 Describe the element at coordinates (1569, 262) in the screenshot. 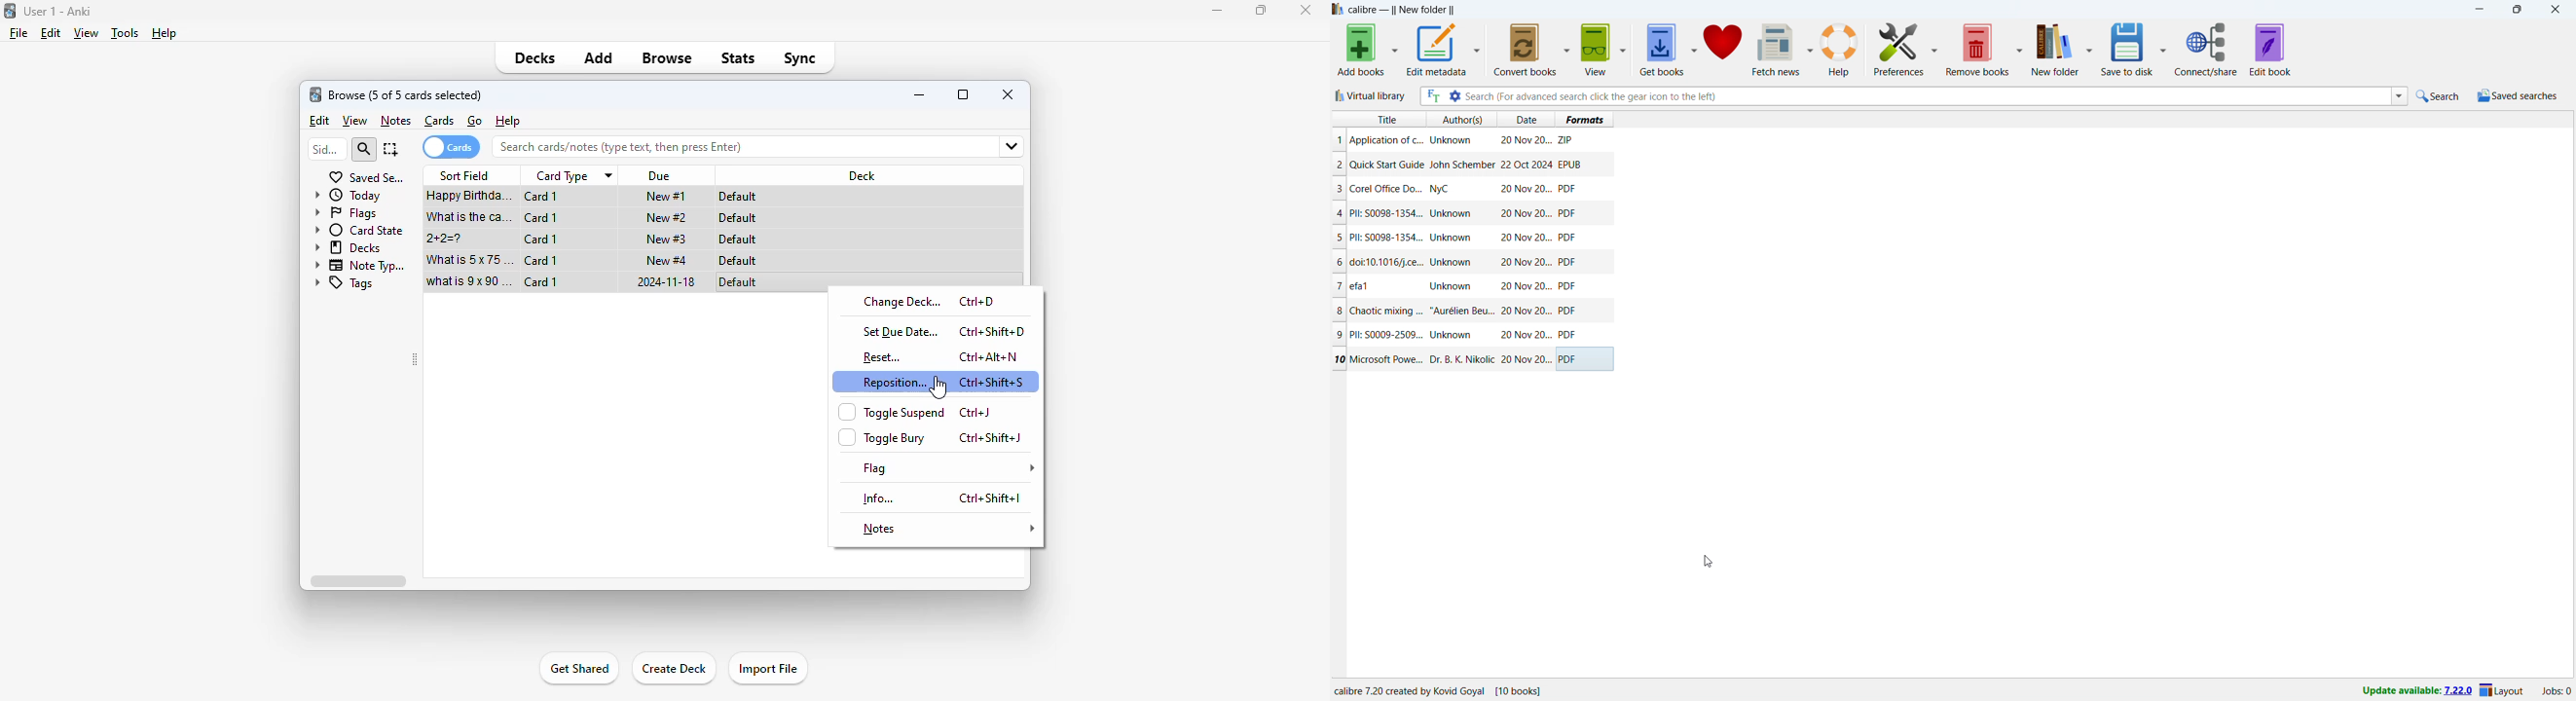

I see `PDF` at that location.